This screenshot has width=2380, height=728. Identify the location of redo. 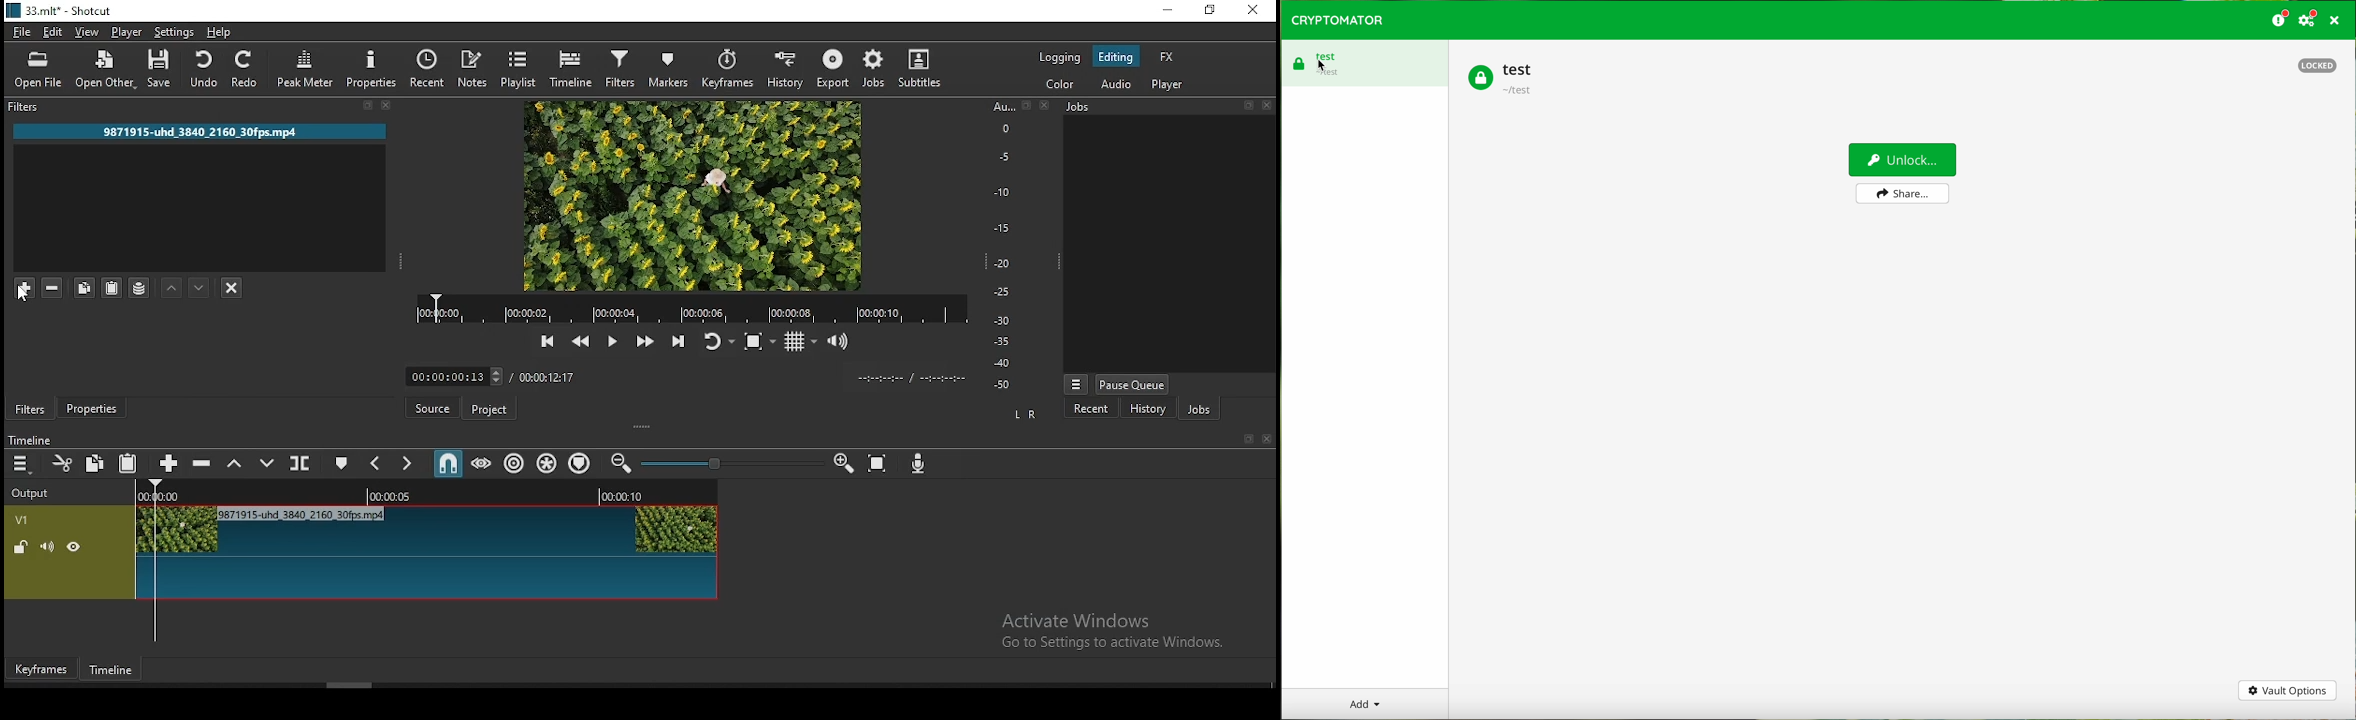
(246, 69).